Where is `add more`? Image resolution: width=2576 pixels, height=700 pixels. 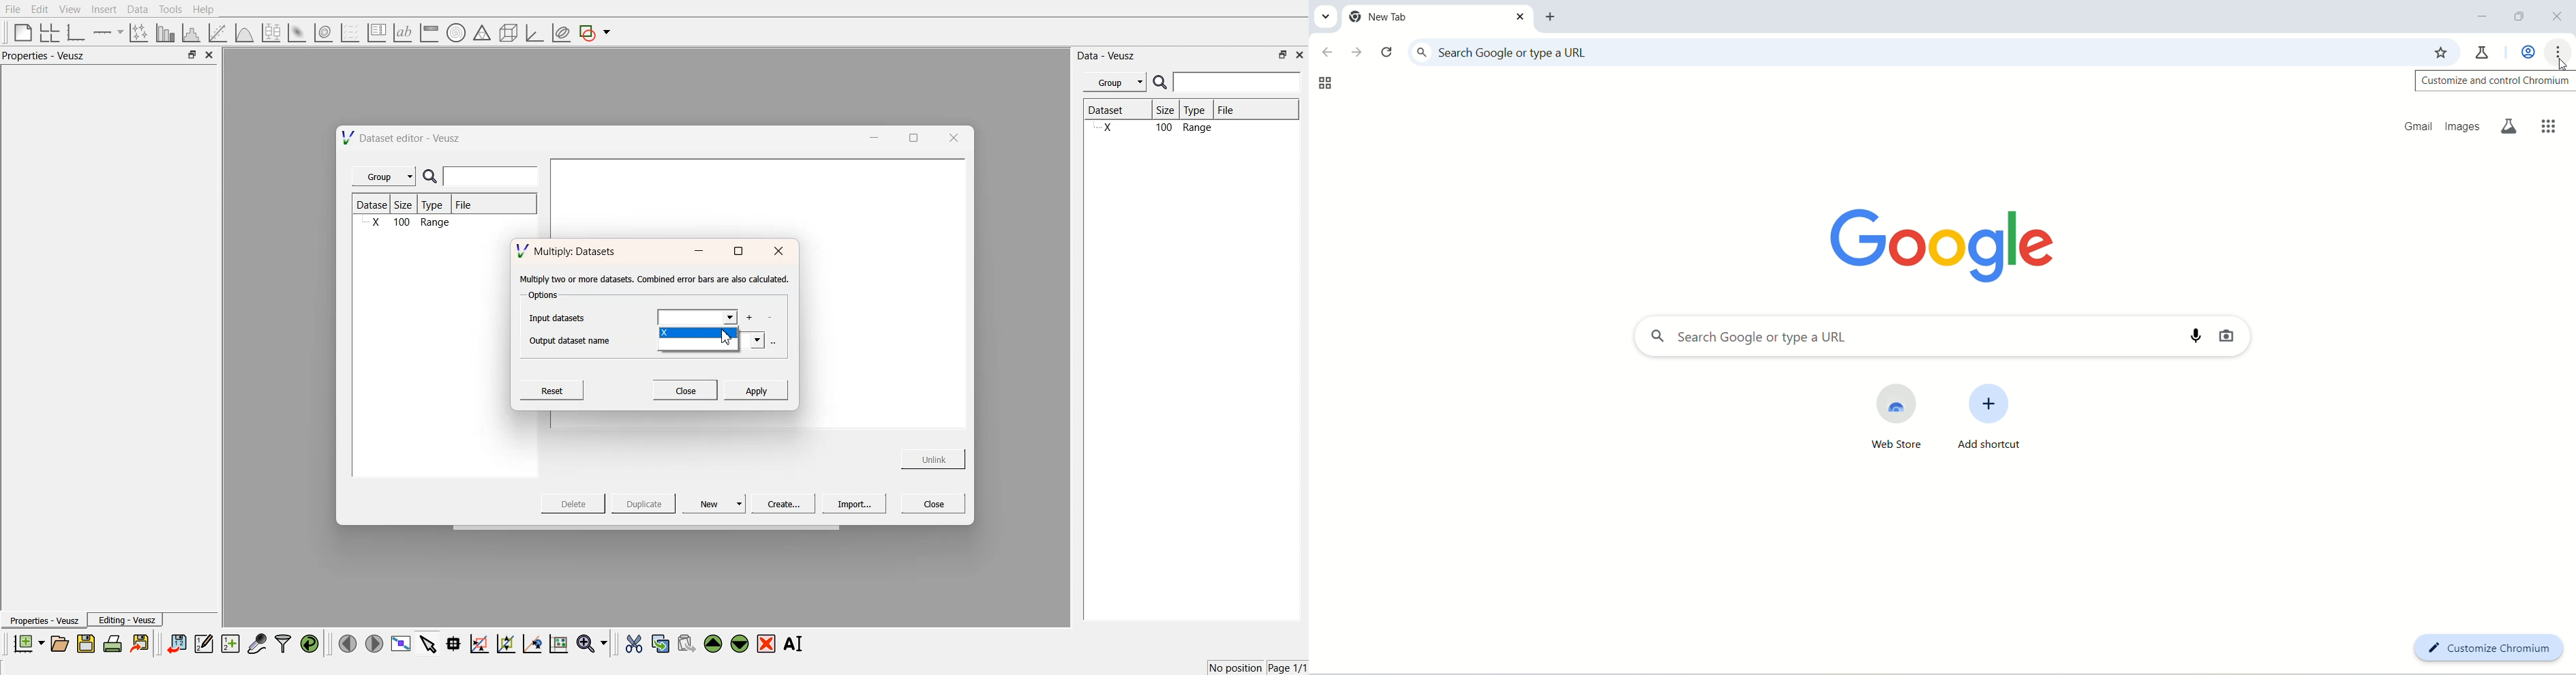
add more is located at coordinates (751, 317).